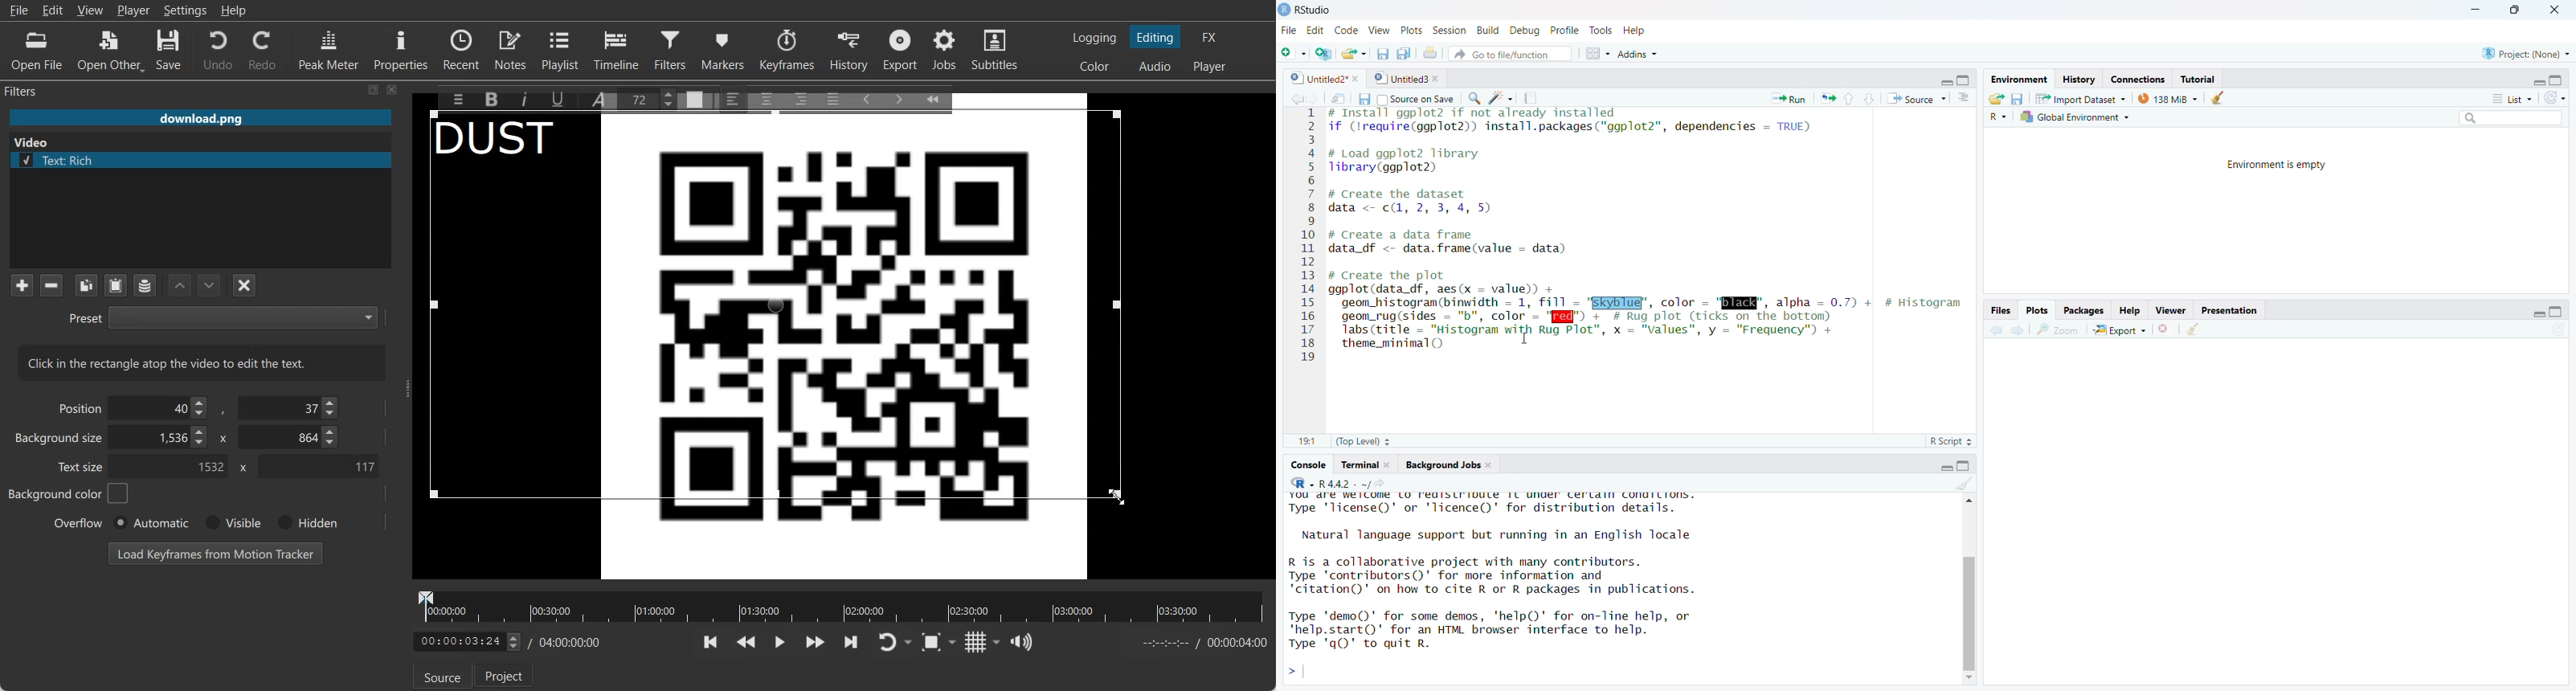 The width and height of the screenshot is (2576, 700). What do you see at coordinates (1340, 98) in the screenshot?
I see `` at bounding box center [1340, 98].